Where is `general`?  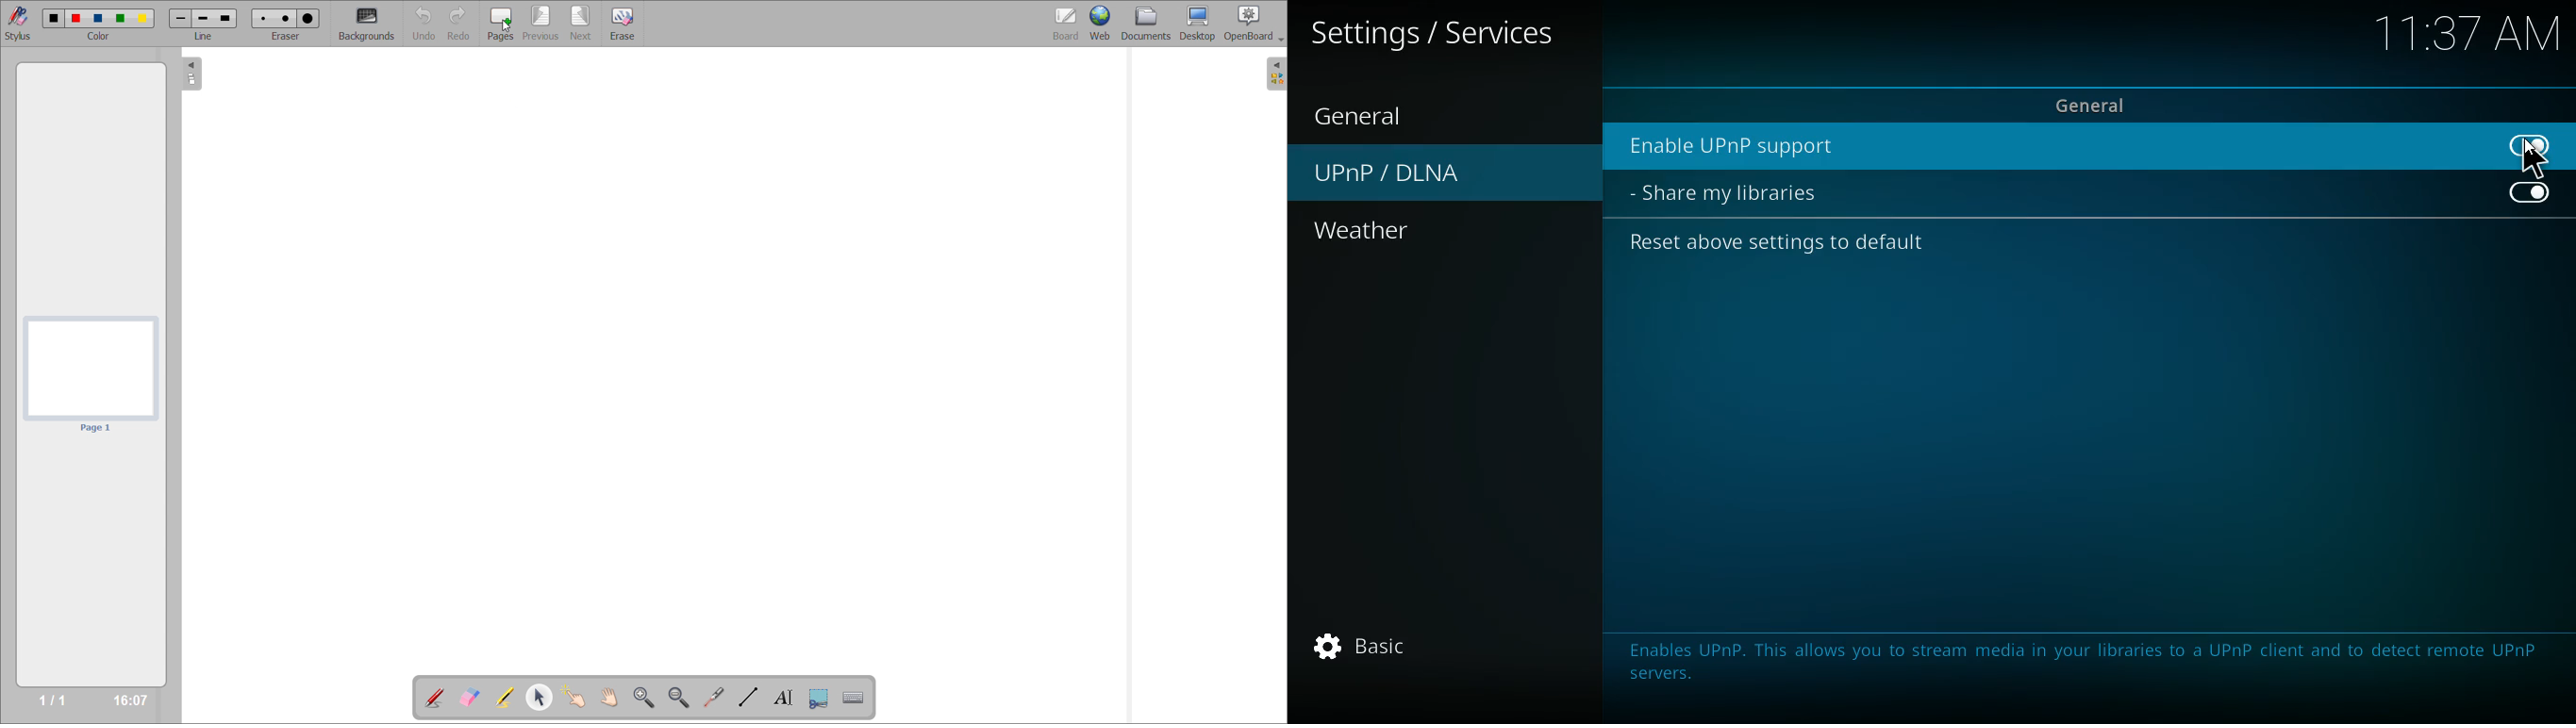 general is located at coordinates (2094, 105).